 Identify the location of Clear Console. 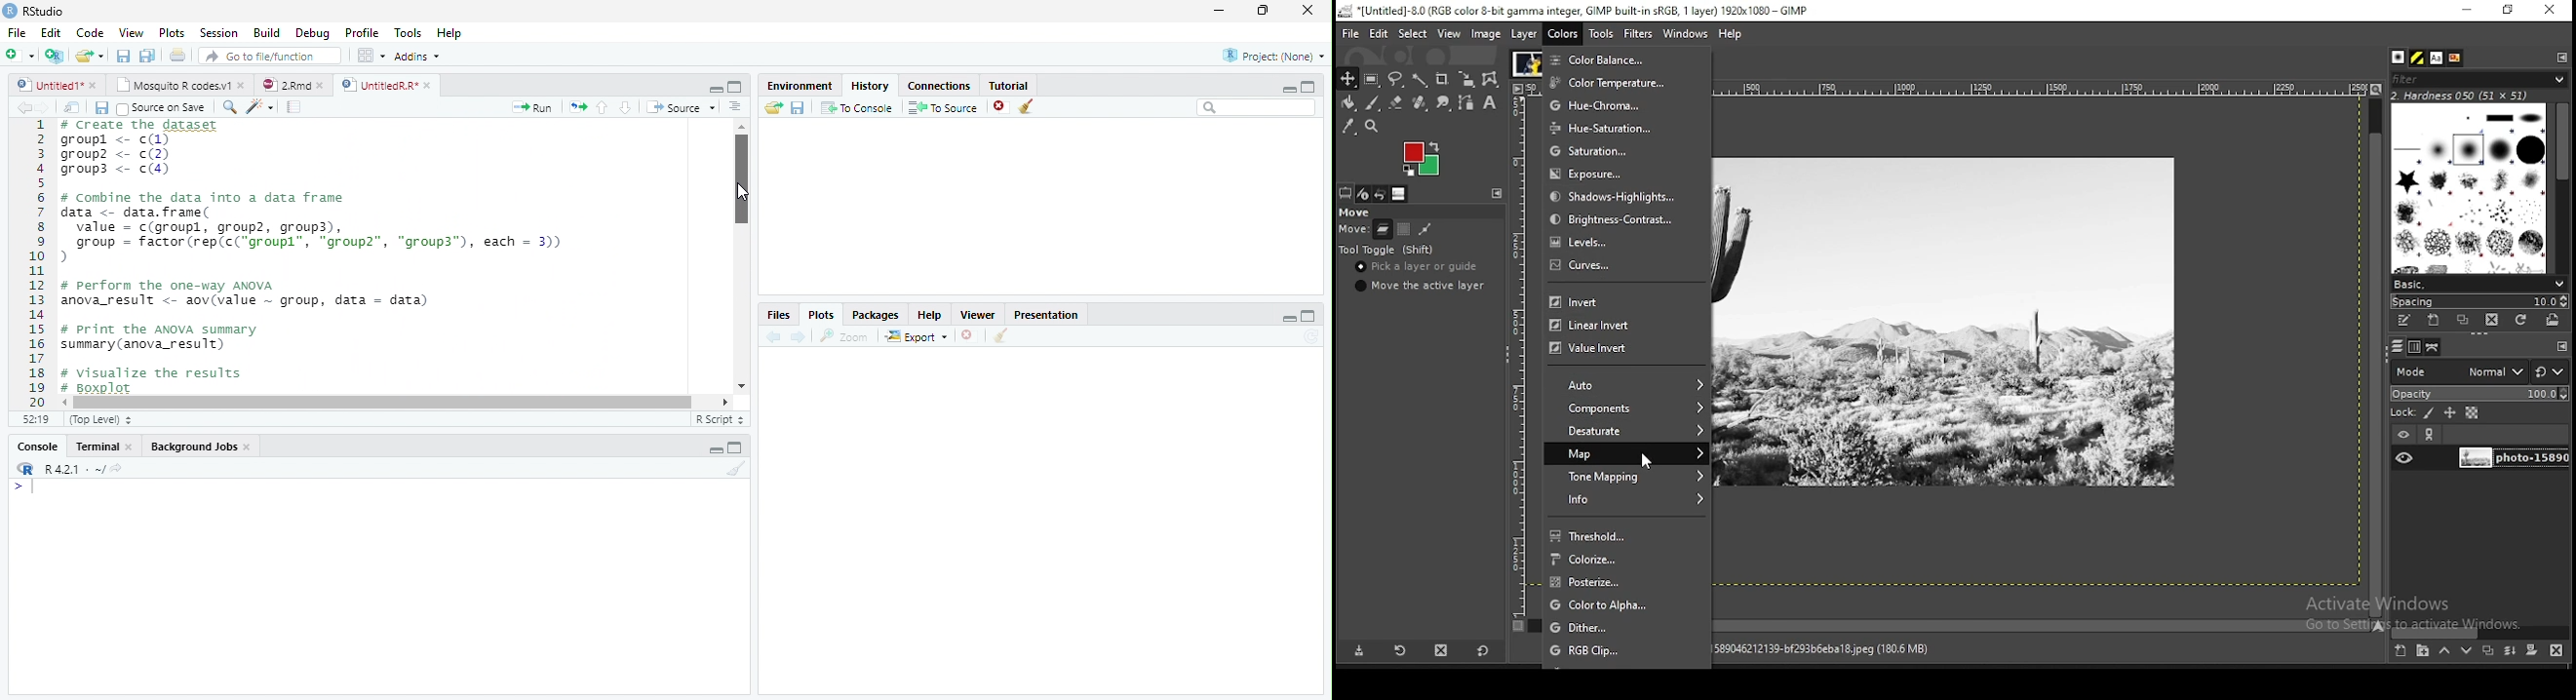
(998, 336).